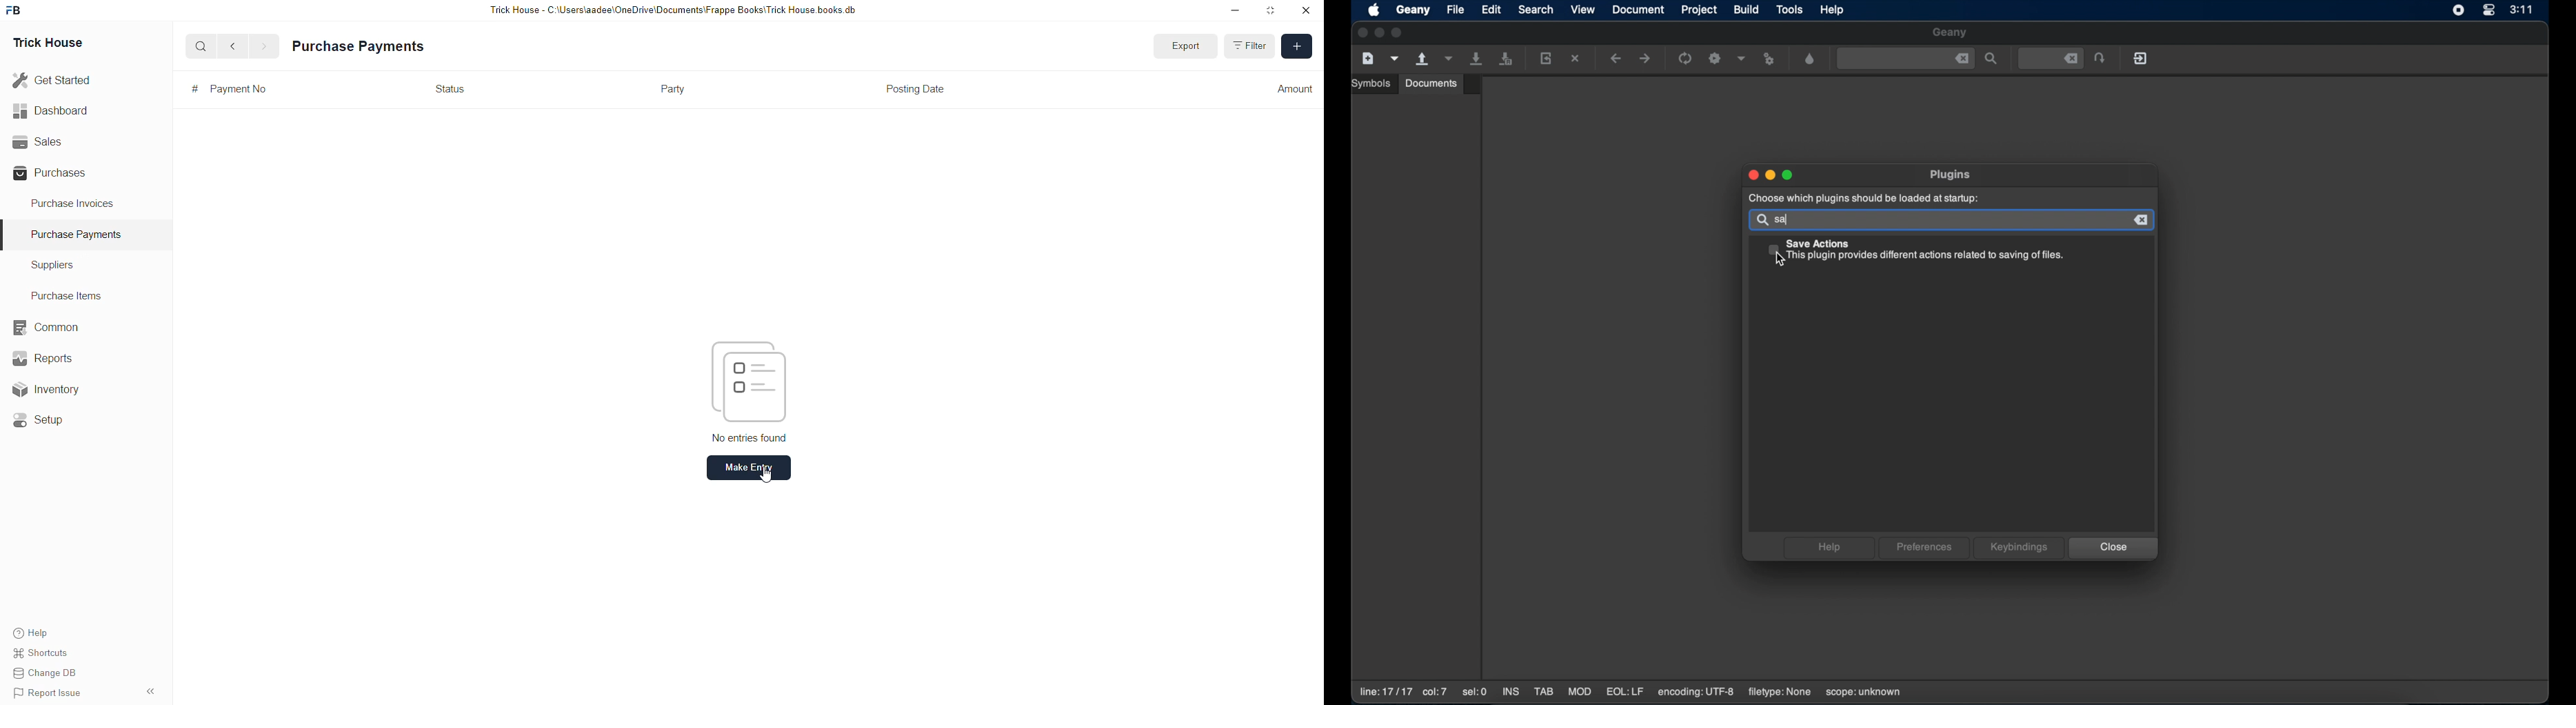 This screenshot has height=728, width=2576. What do you see at coordinates (54, 79) in the screenshot?
I see `Get Started` at bounding box center [54, 79].